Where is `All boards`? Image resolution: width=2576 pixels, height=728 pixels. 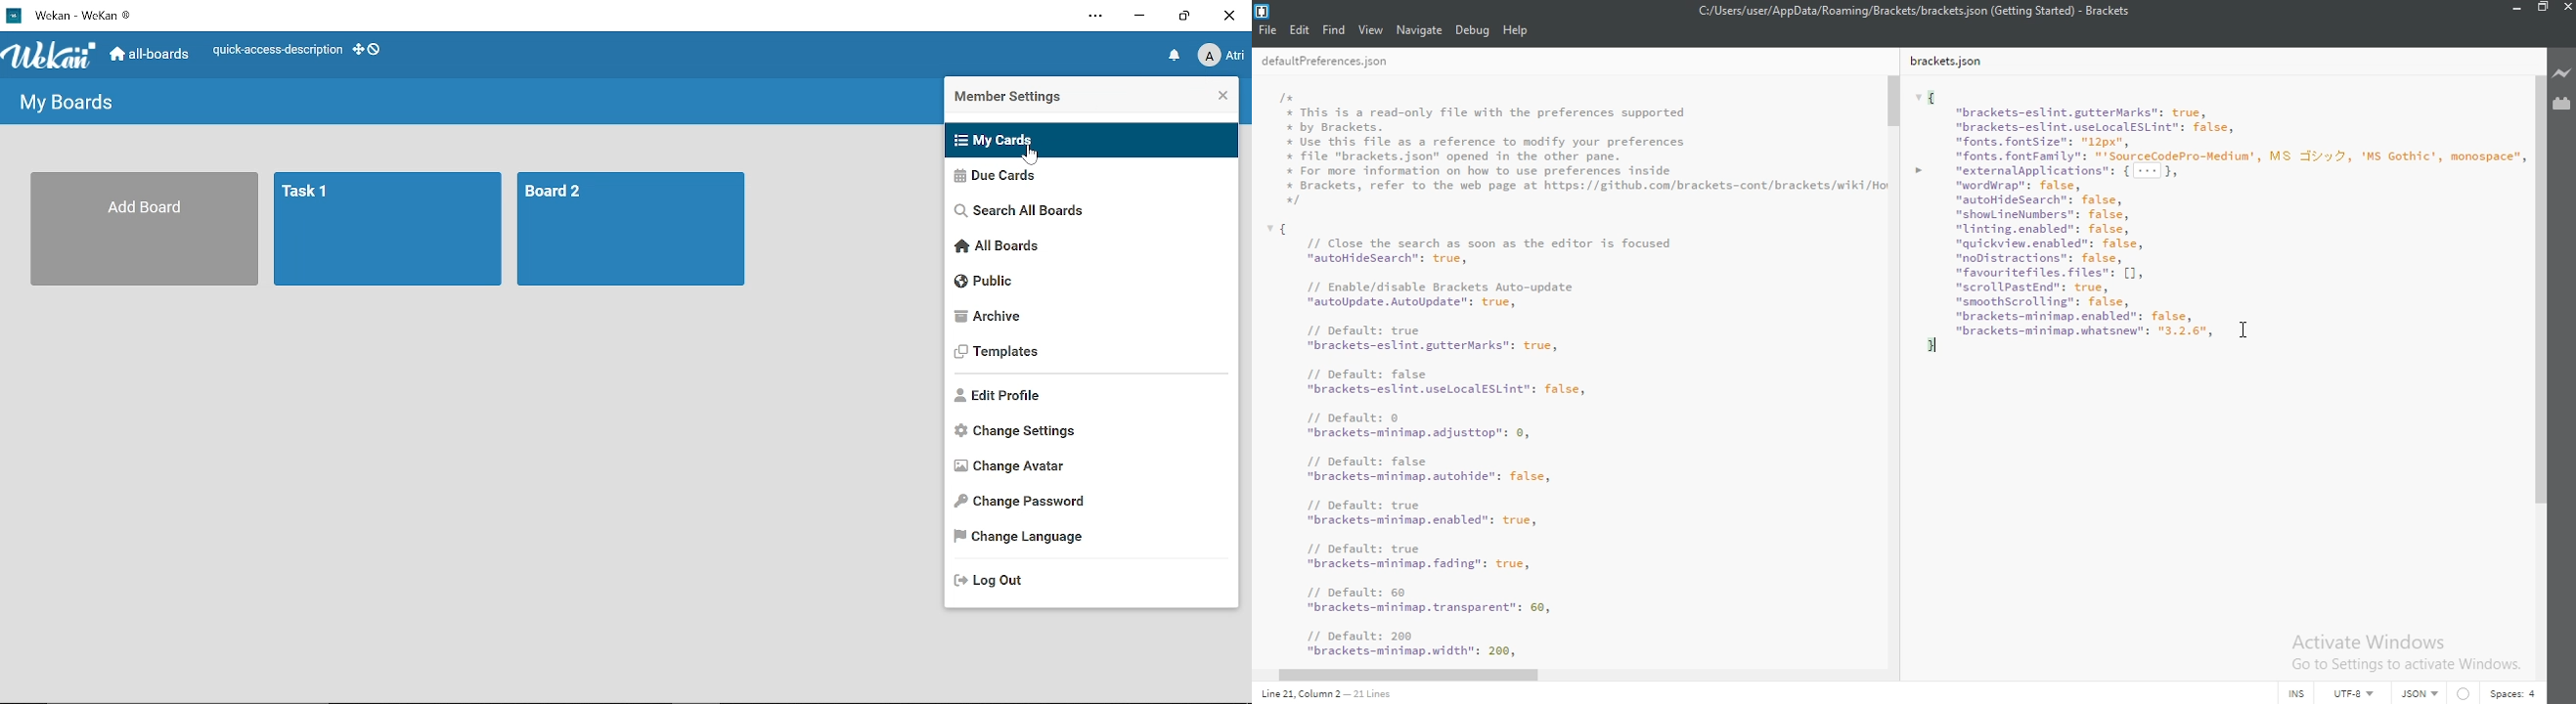
All boards is located at coordinates (1088, 248).